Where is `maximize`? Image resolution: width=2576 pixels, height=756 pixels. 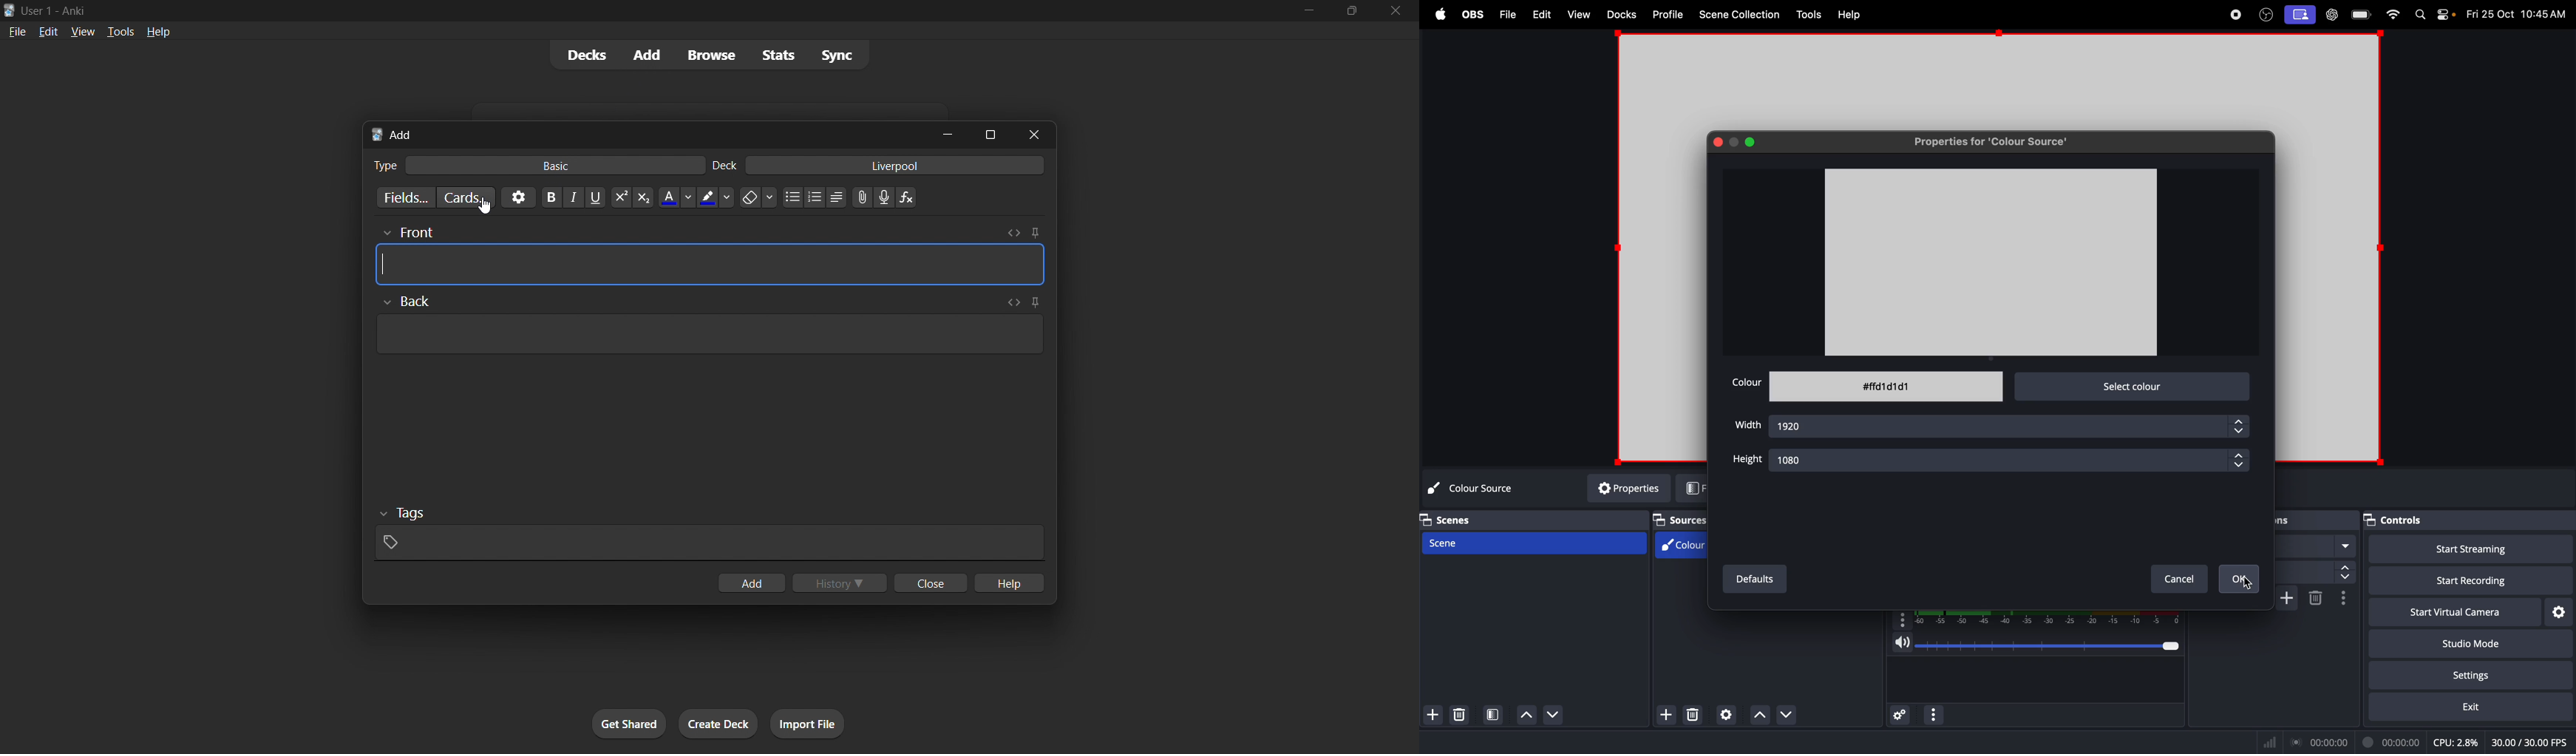 maximize is located at coordinates (1753, 142).